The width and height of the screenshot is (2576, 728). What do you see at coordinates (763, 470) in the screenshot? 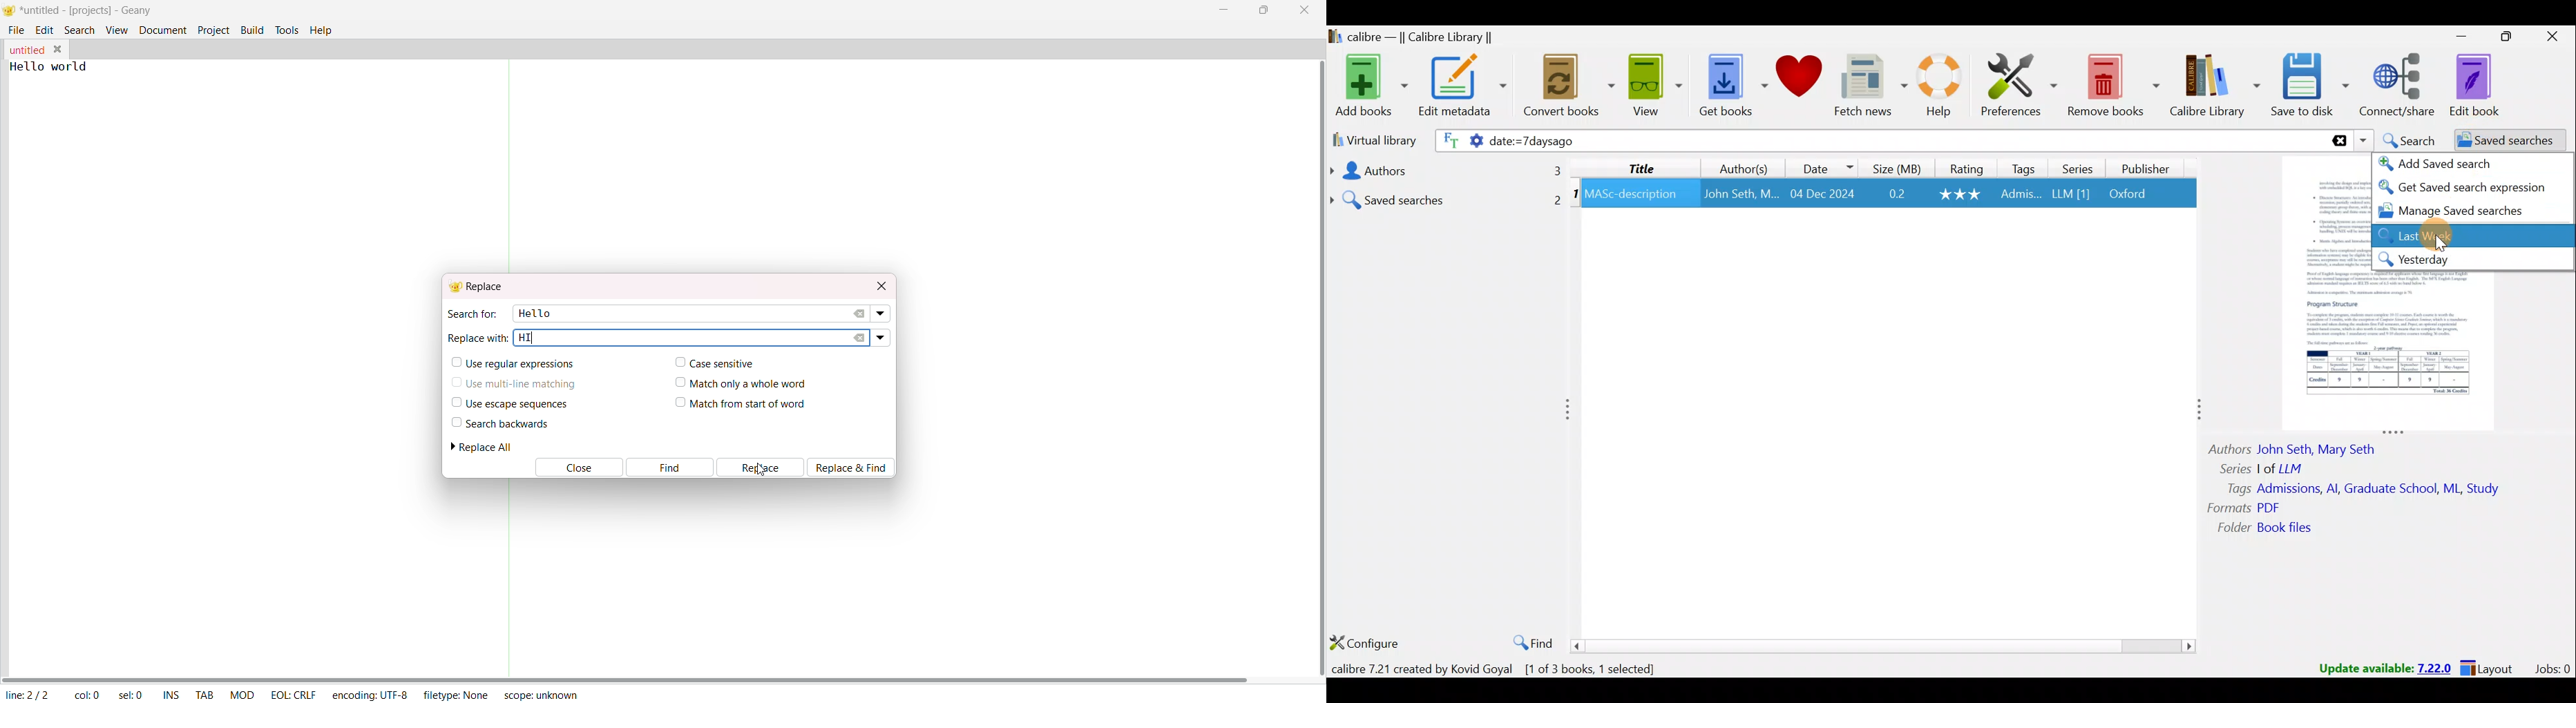
I see `cursor` at bounding box center [763, 470].